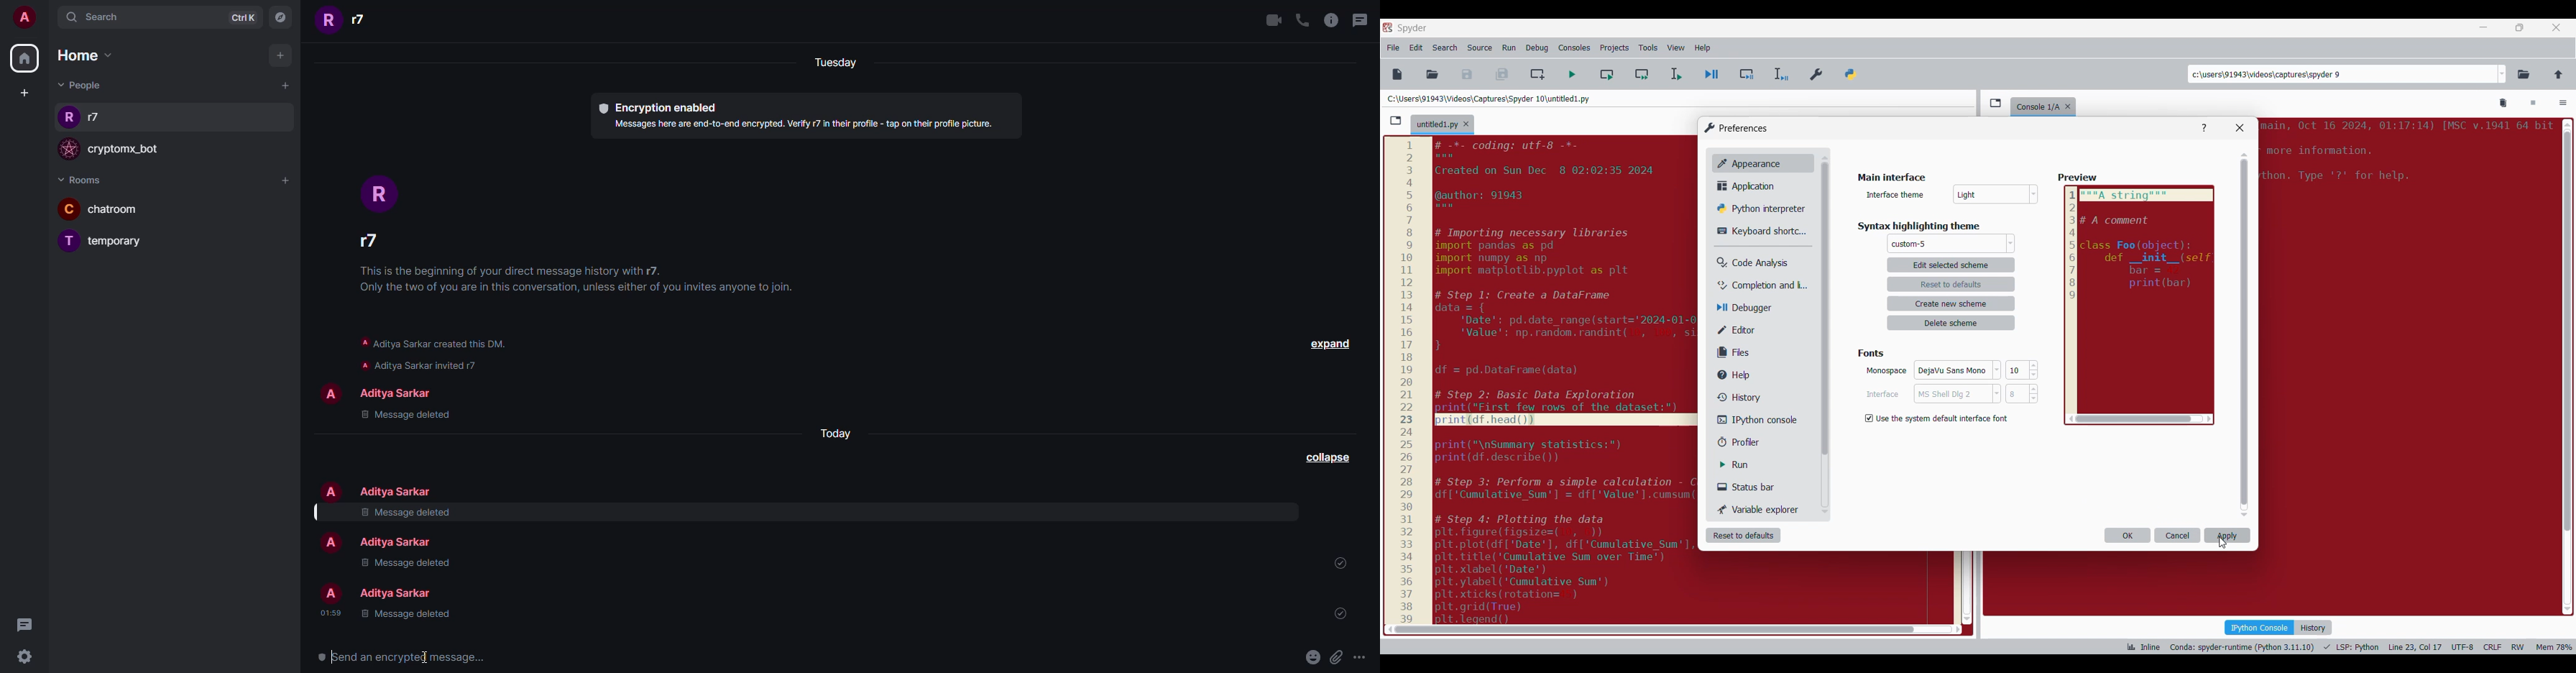 The width and height of the screenshot is (2576, 700). I want to click on send encrypted message, so click(395, 656).